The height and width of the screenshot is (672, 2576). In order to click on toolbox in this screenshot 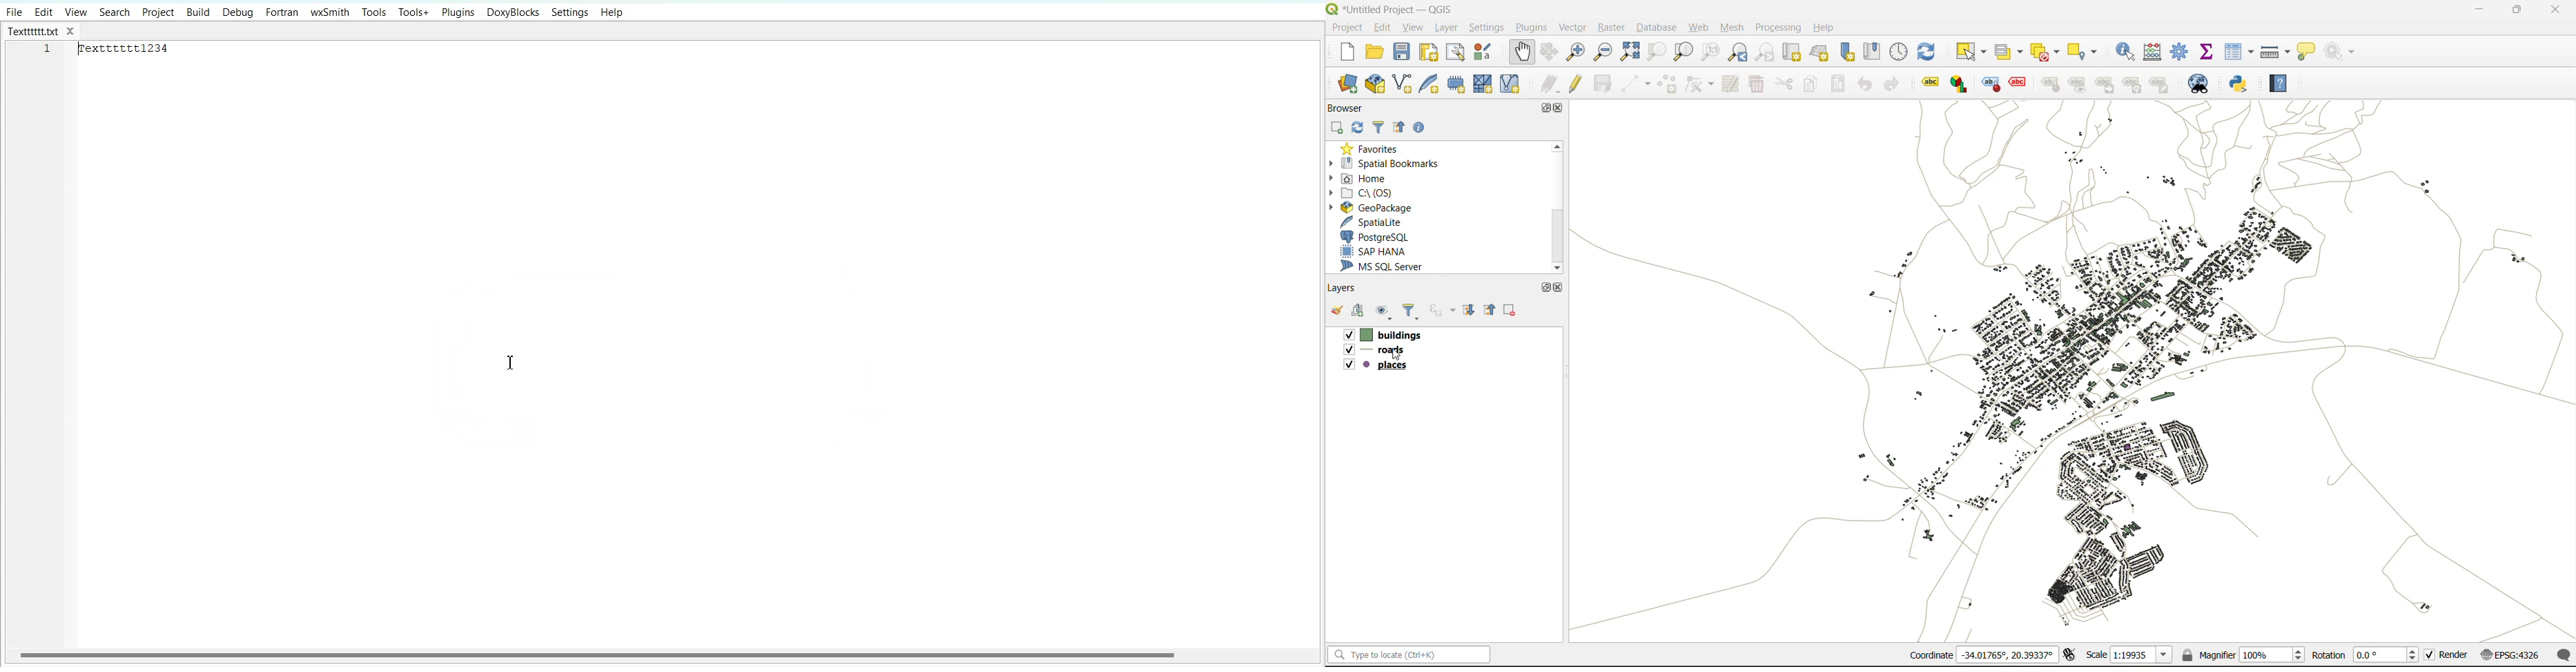, I will do `click(2183, 52)`.